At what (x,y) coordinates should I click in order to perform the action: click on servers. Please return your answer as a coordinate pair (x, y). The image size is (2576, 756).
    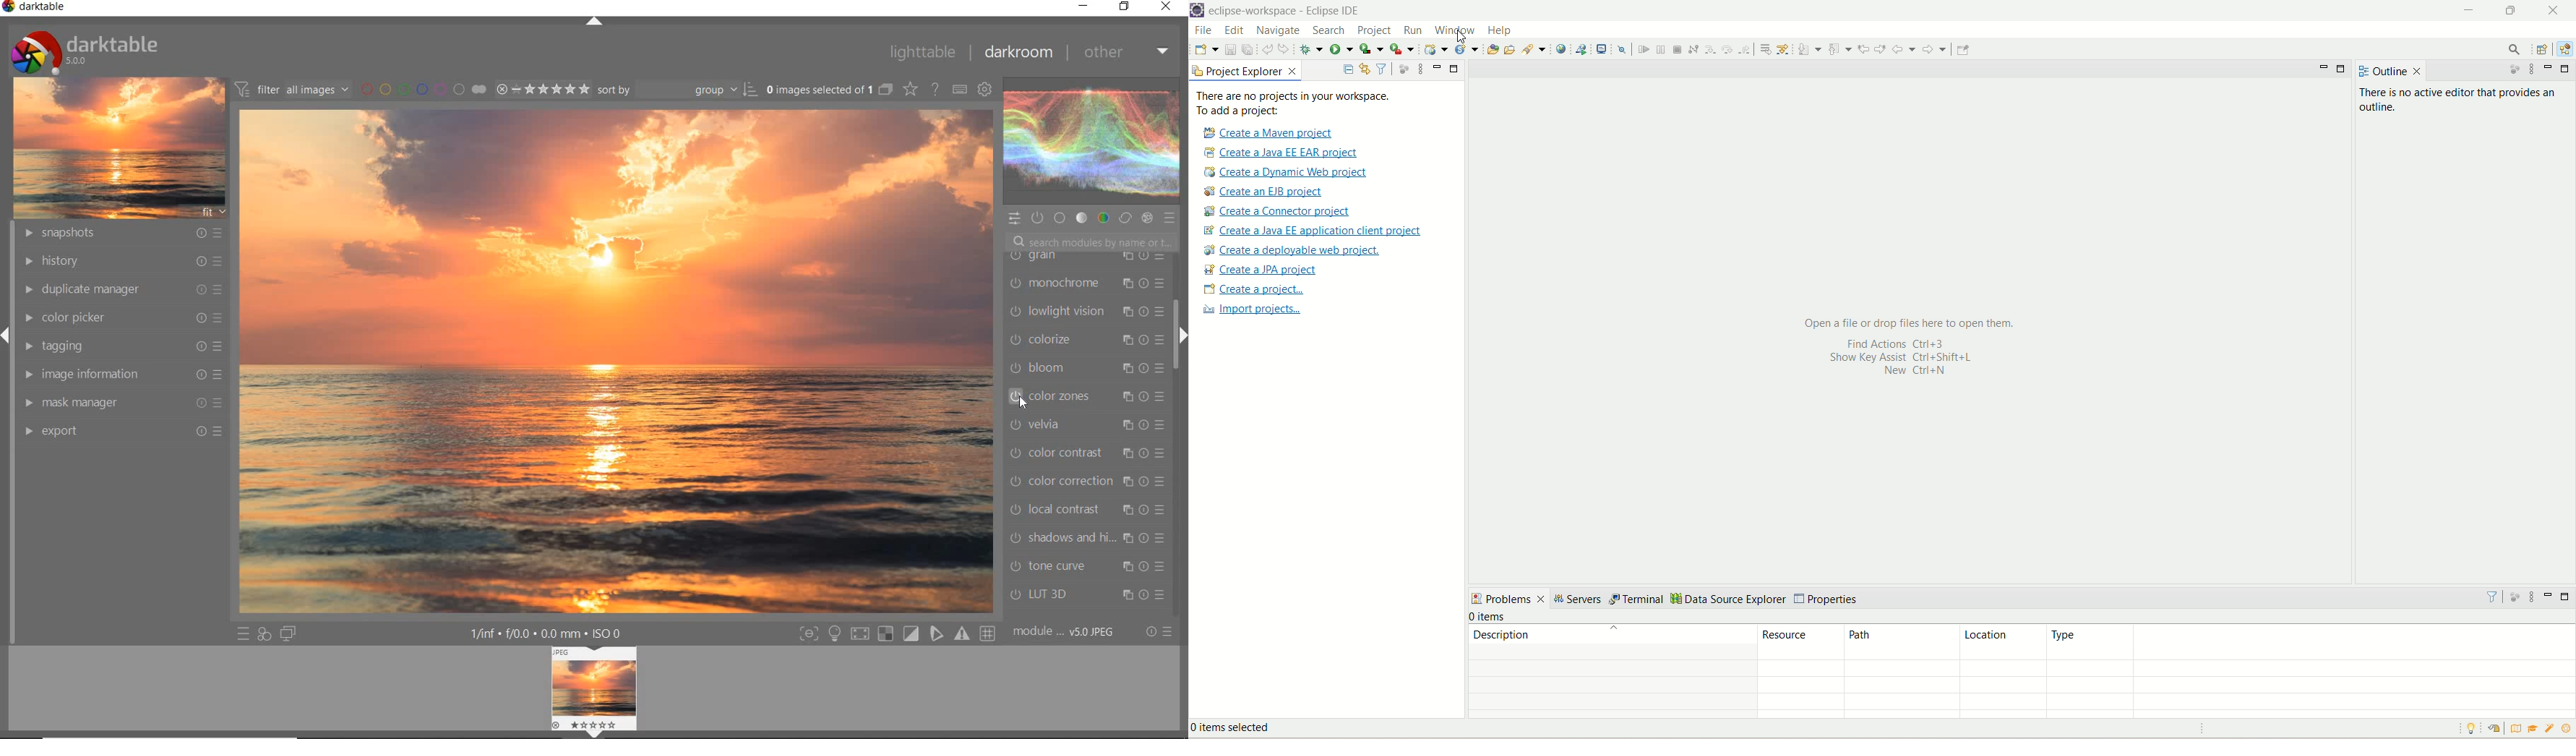
    Looking at the image, I should click on (1580, 599).